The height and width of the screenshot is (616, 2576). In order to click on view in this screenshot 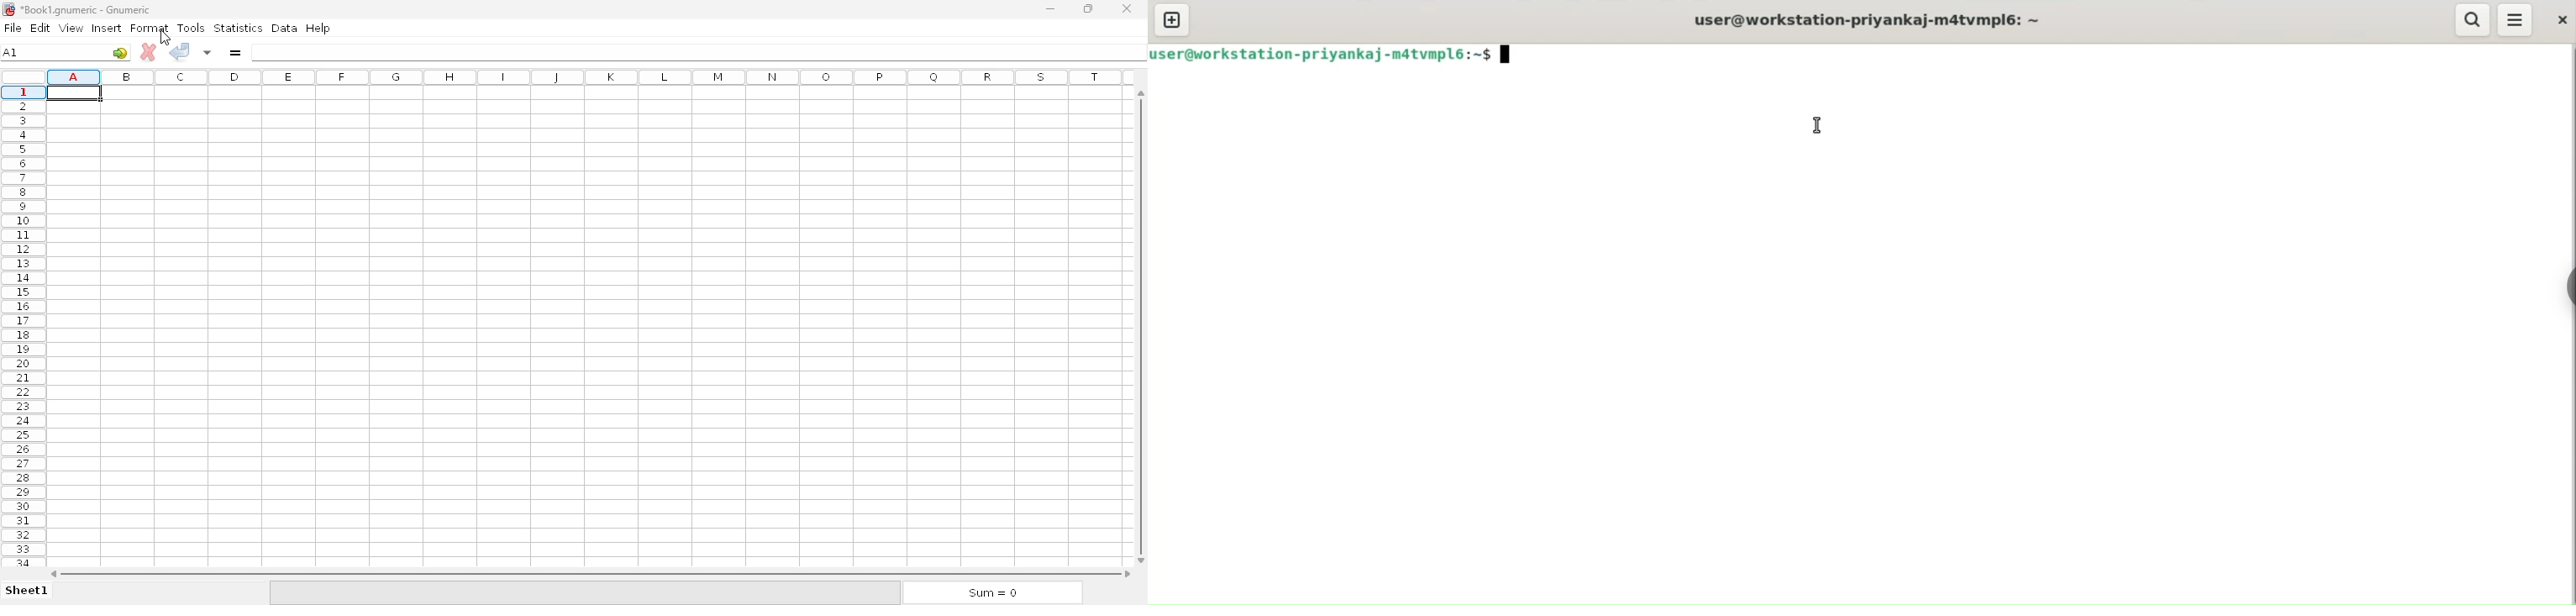, I will do `click(71, 28)`.